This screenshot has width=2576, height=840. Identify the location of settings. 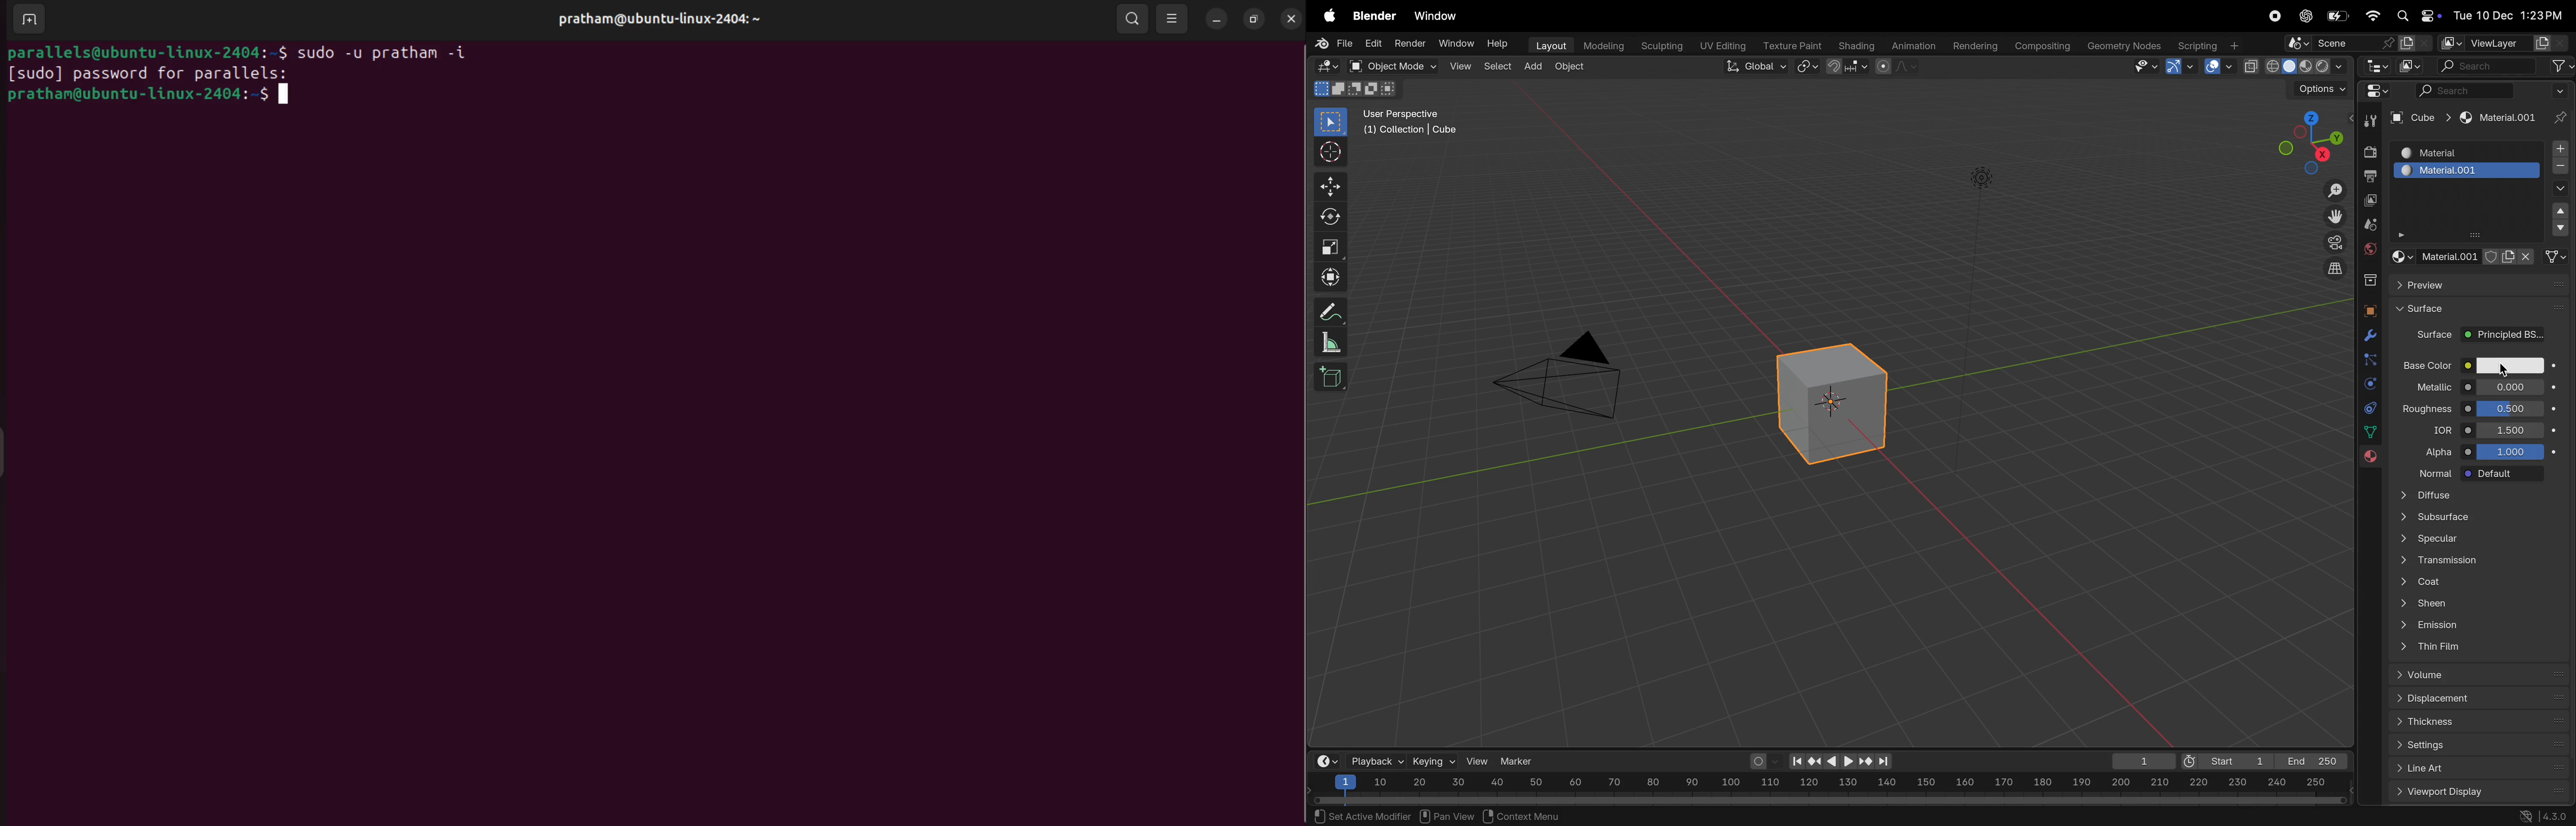
(2483, 746).